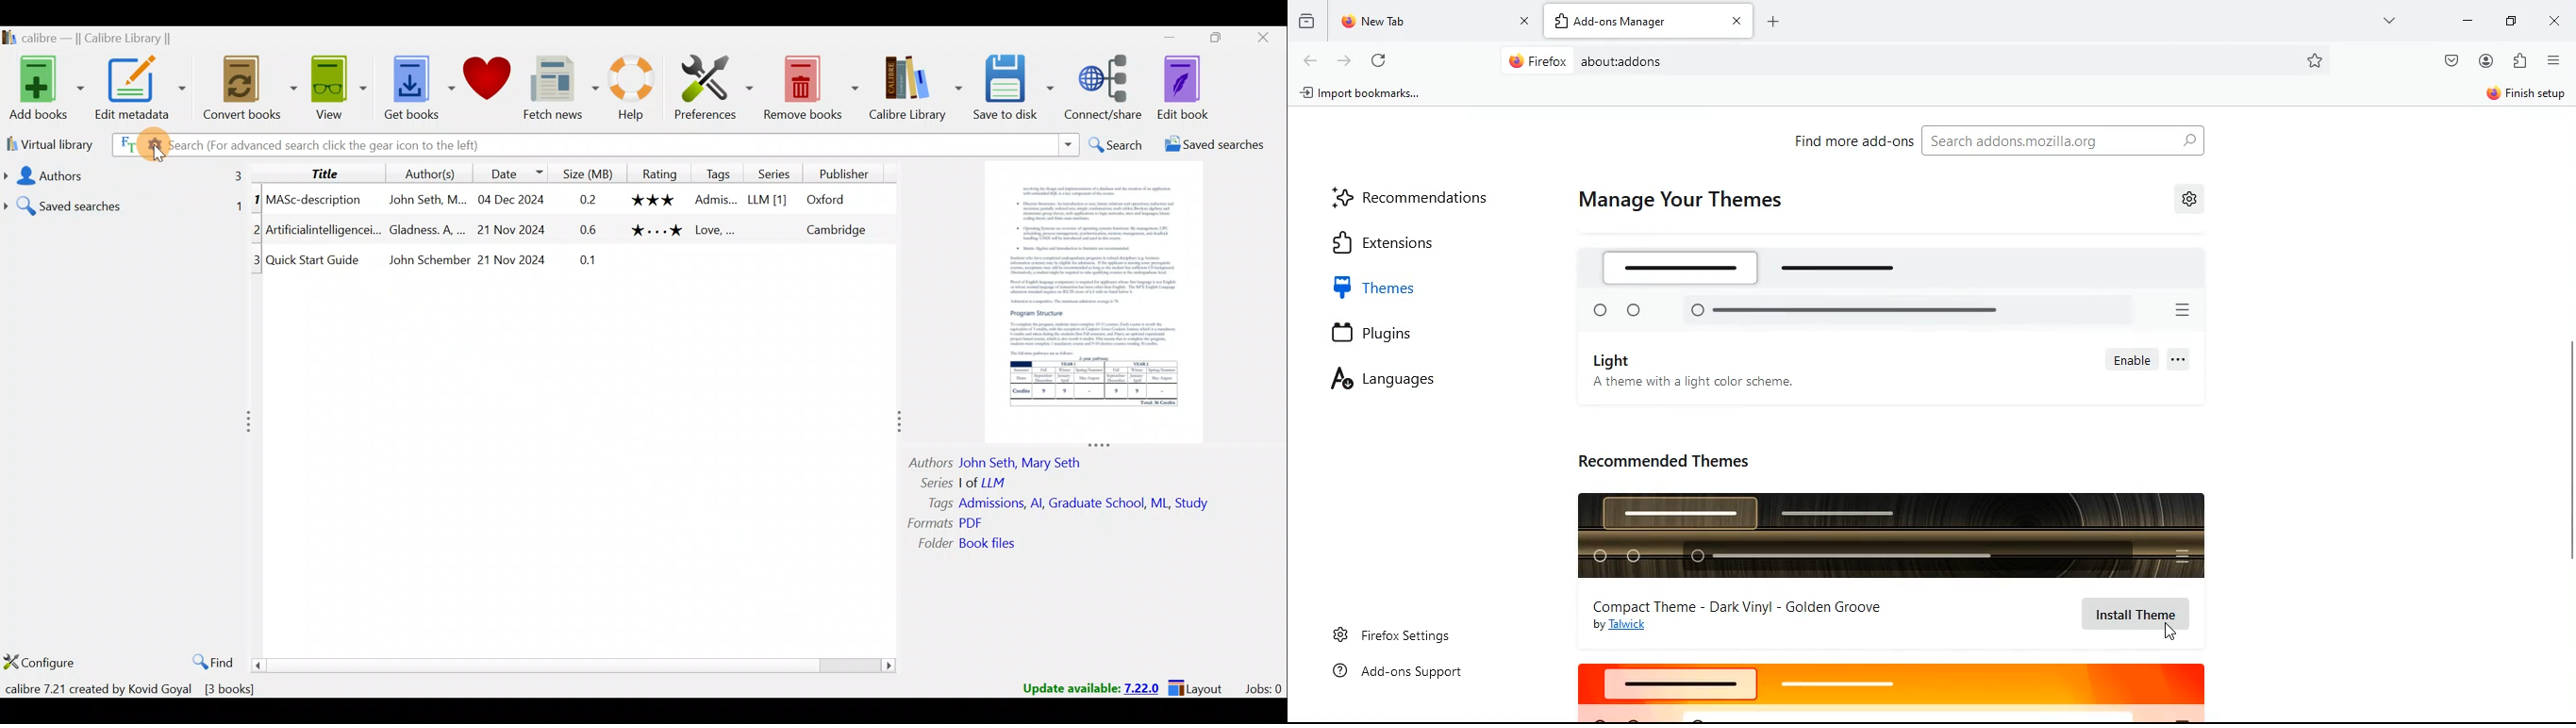 The image size is (2576, 728). Describe the element at coordinates (1006, 461) in the screenshot. I see `Authors John Seth, Mary Seth` at that location.